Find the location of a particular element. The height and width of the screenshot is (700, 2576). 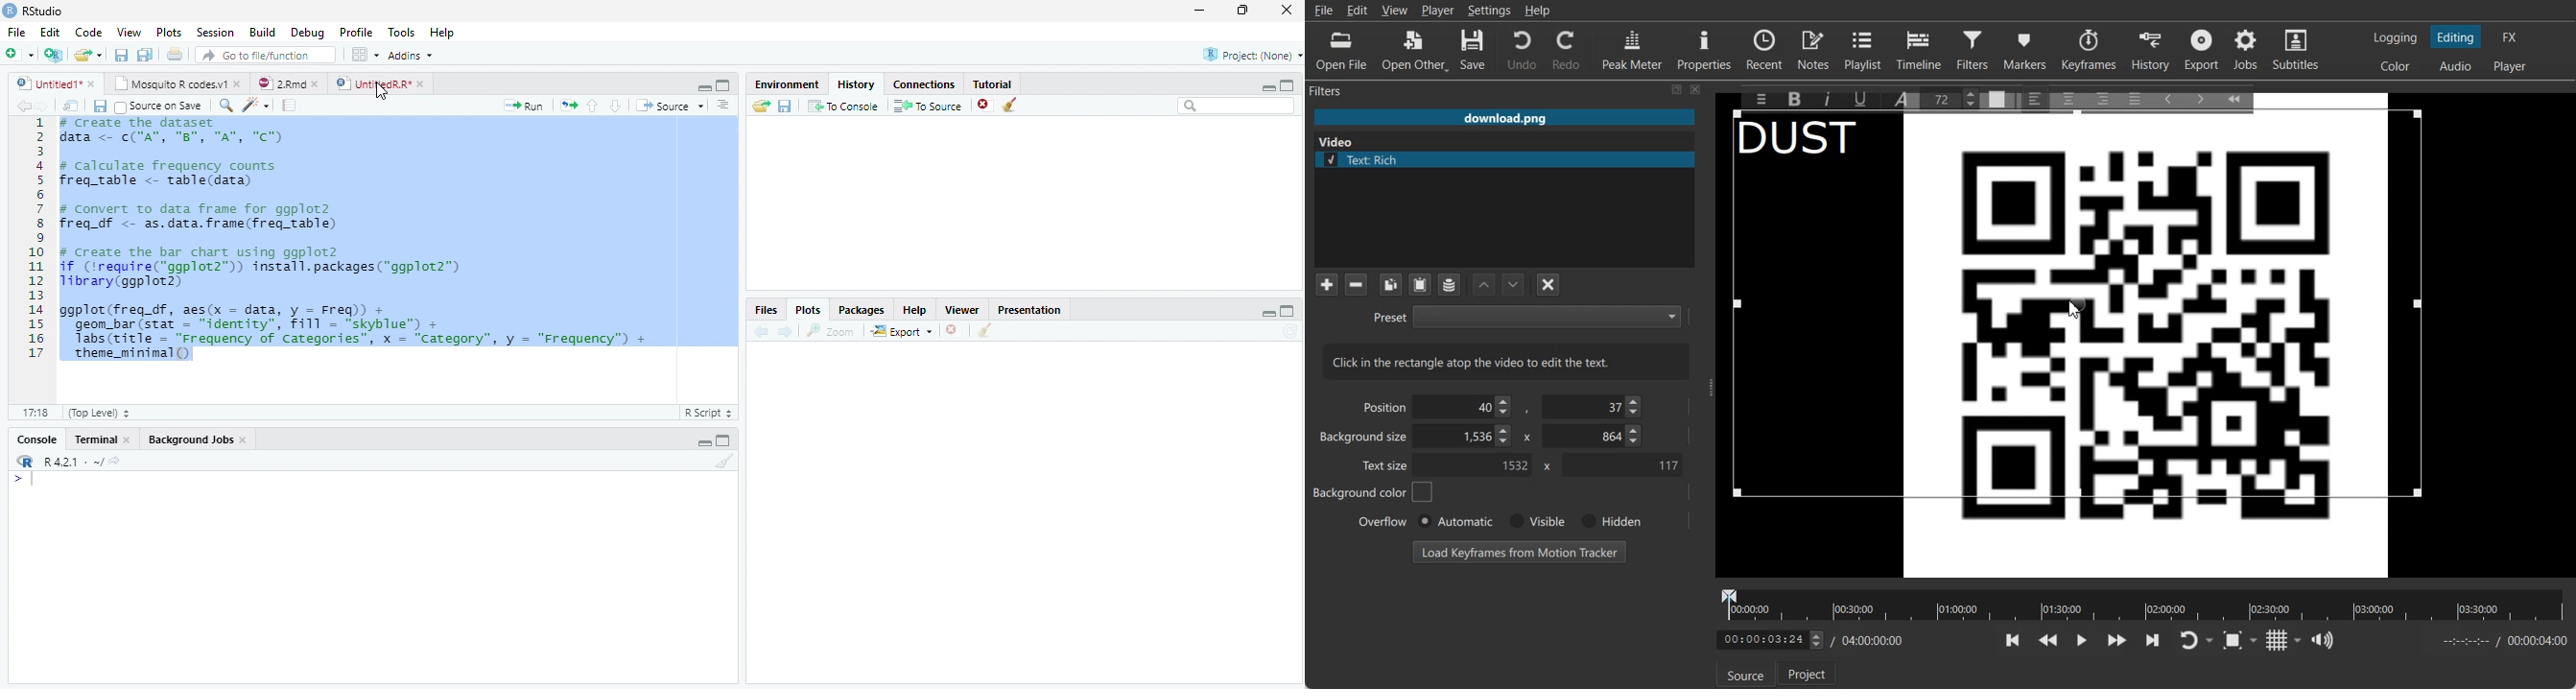

Source is located at coordinates (673, 107).